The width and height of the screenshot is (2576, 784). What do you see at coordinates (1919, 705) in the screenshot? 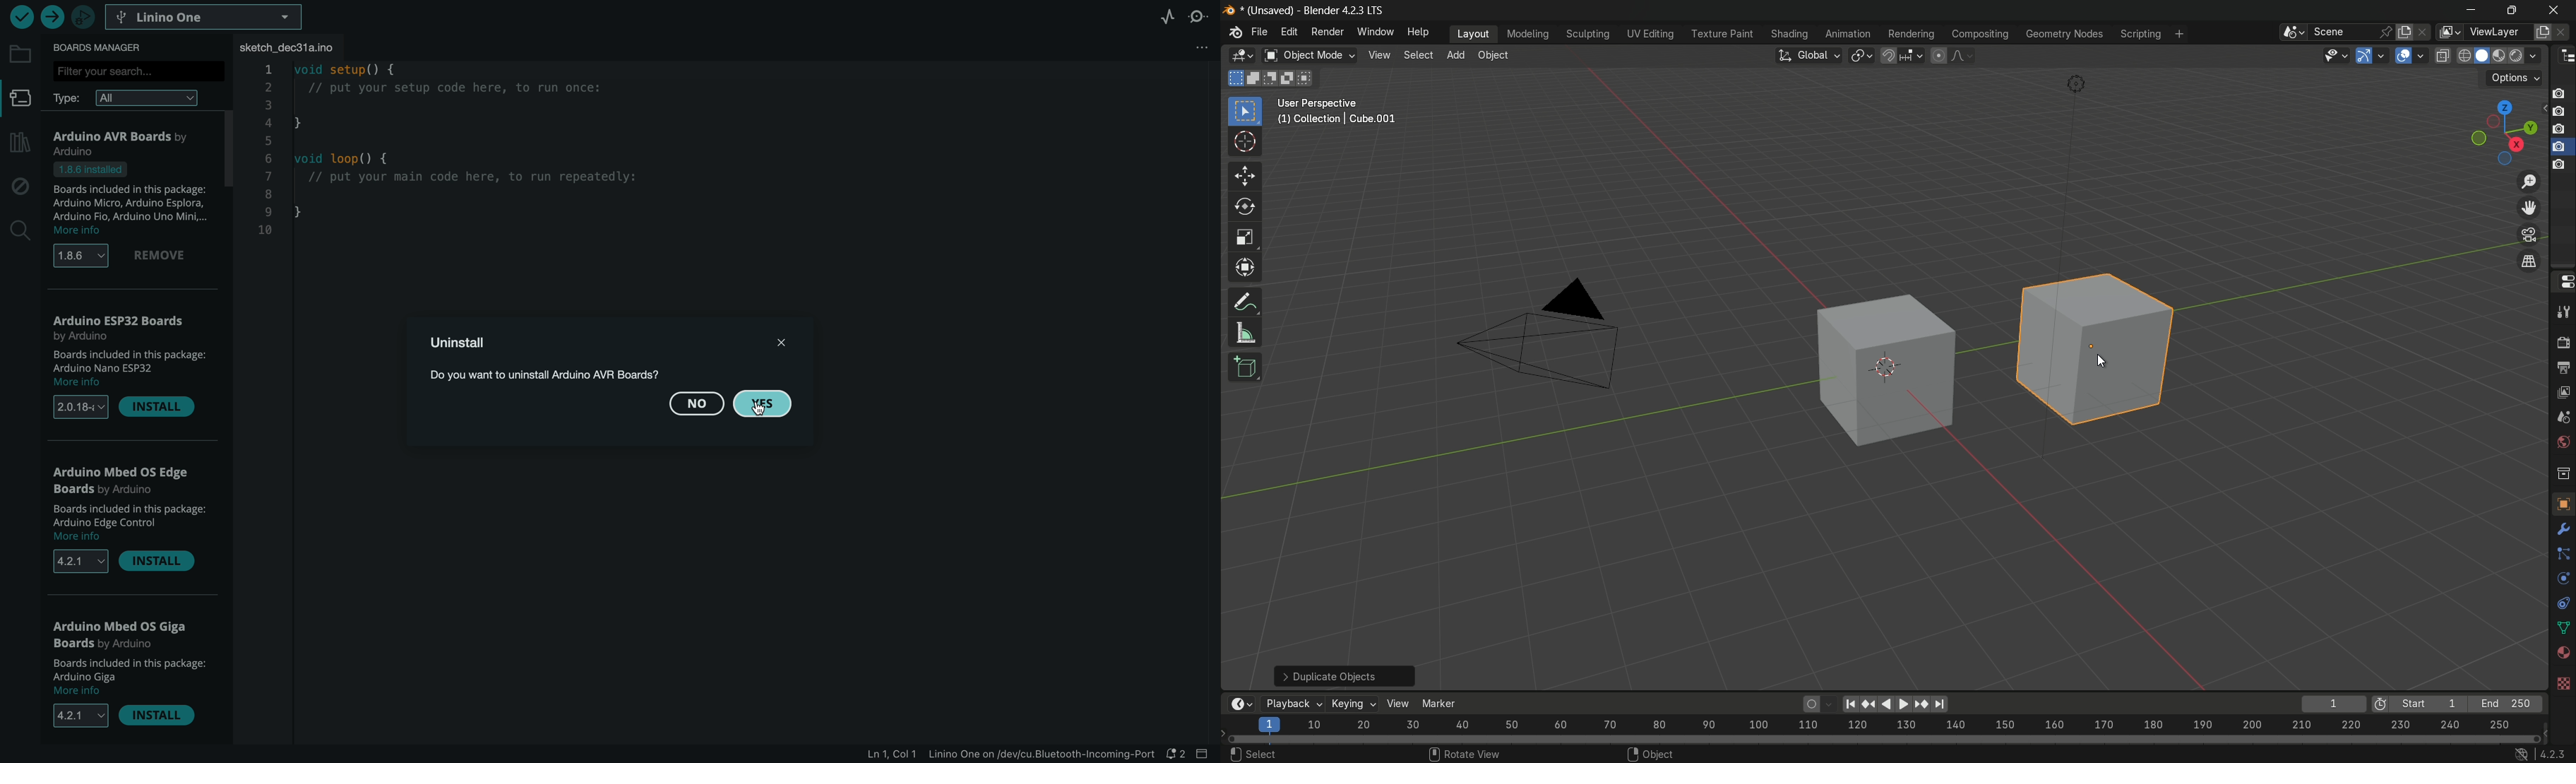
I see `jump to keyframe` at bounding box center [1919, 705].